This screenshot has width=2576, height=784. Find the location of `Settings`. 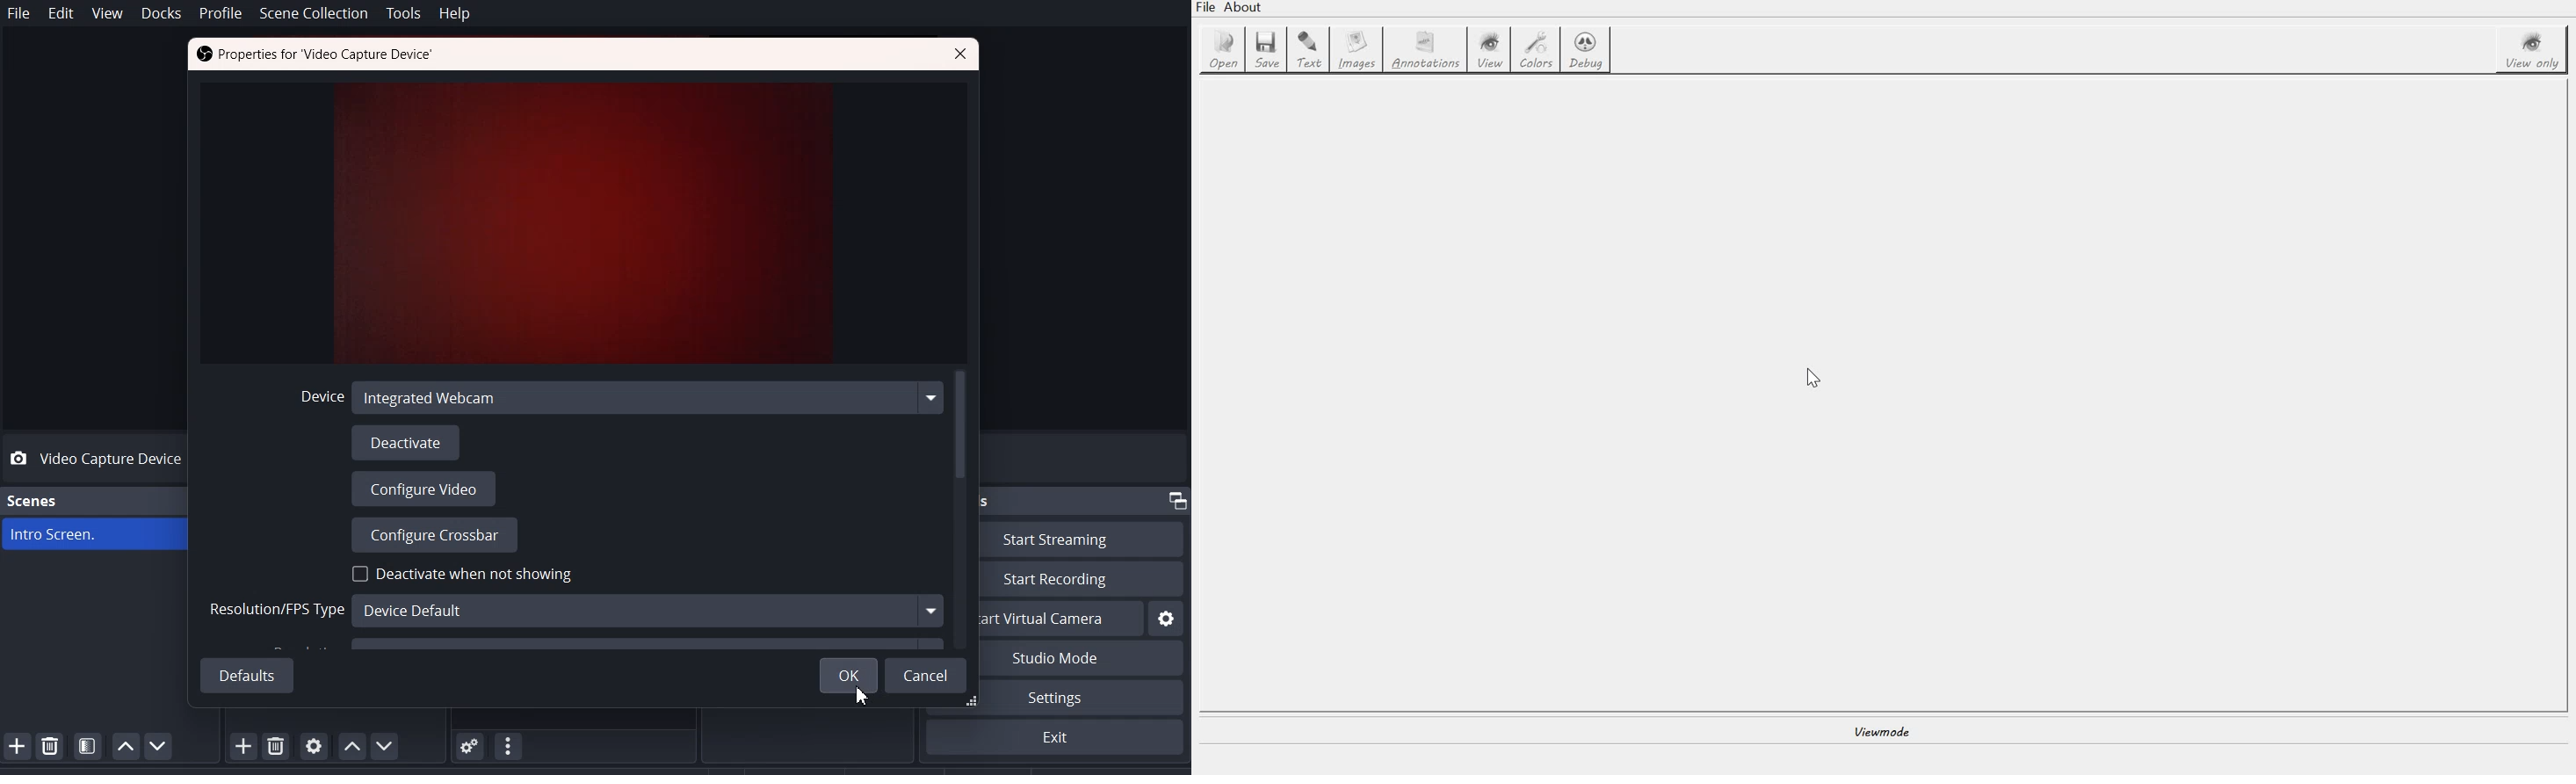

Settings is located at coordinates (1166, 618).